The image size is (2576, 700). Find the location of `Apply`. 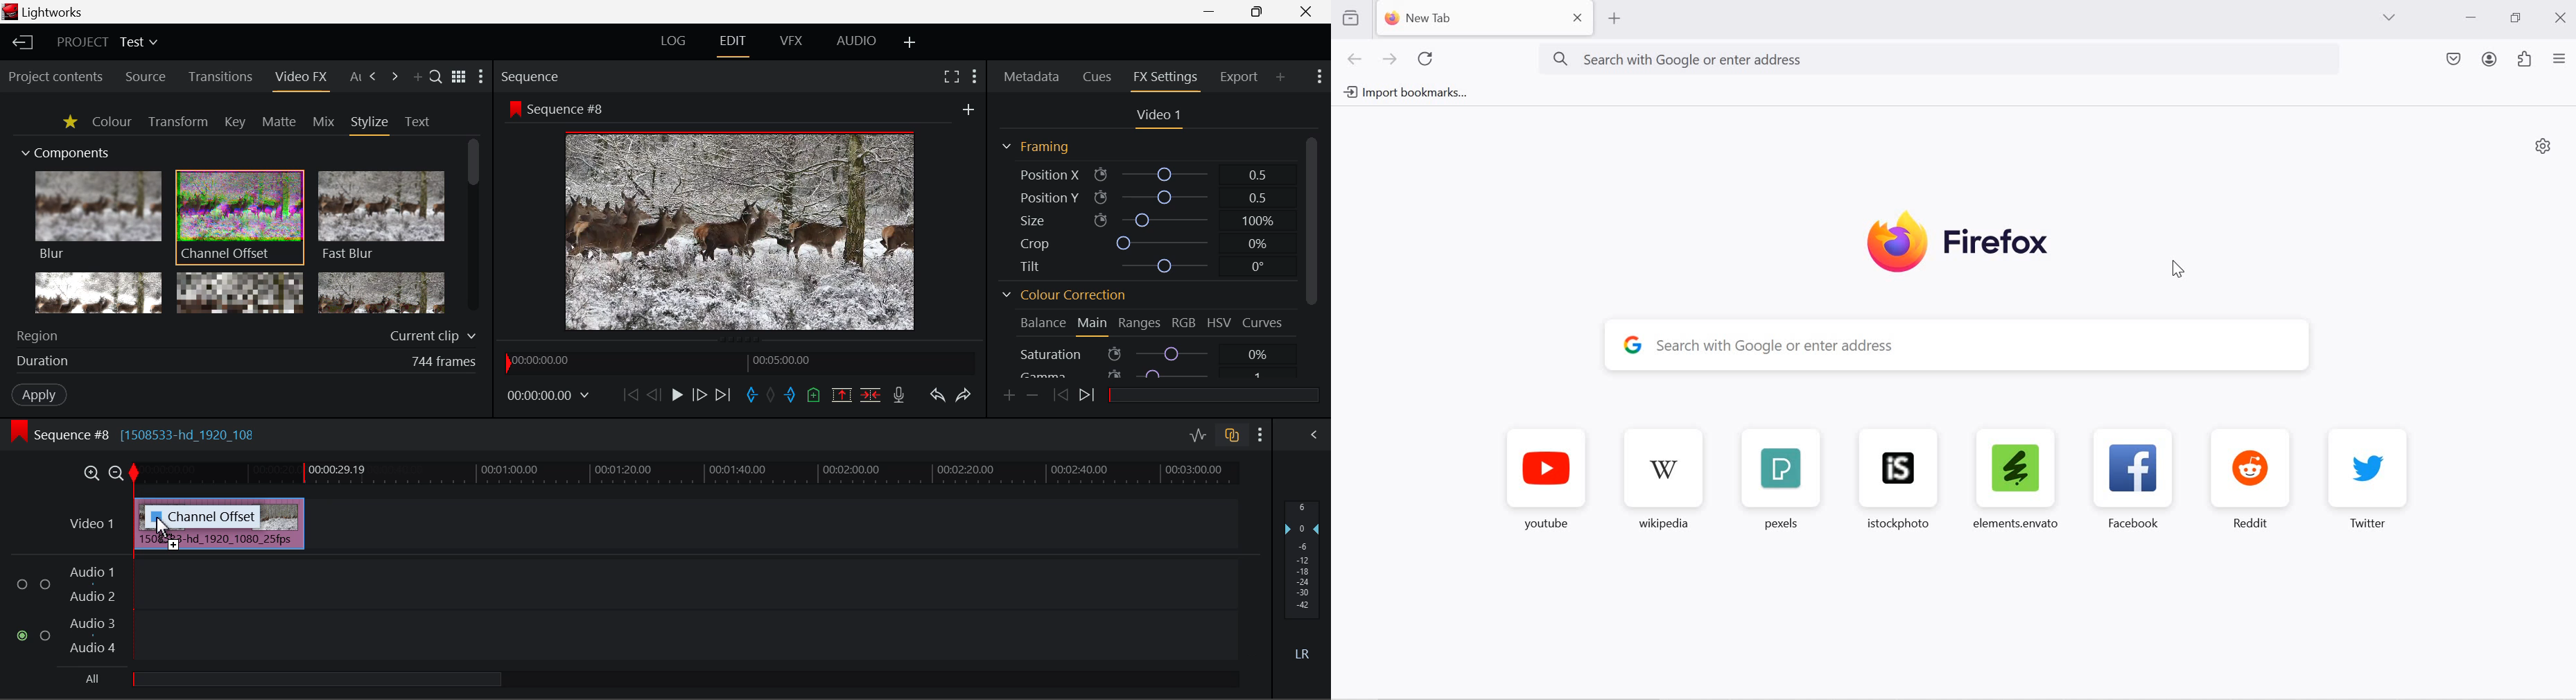

Apply is located at coordinates (40, 396).